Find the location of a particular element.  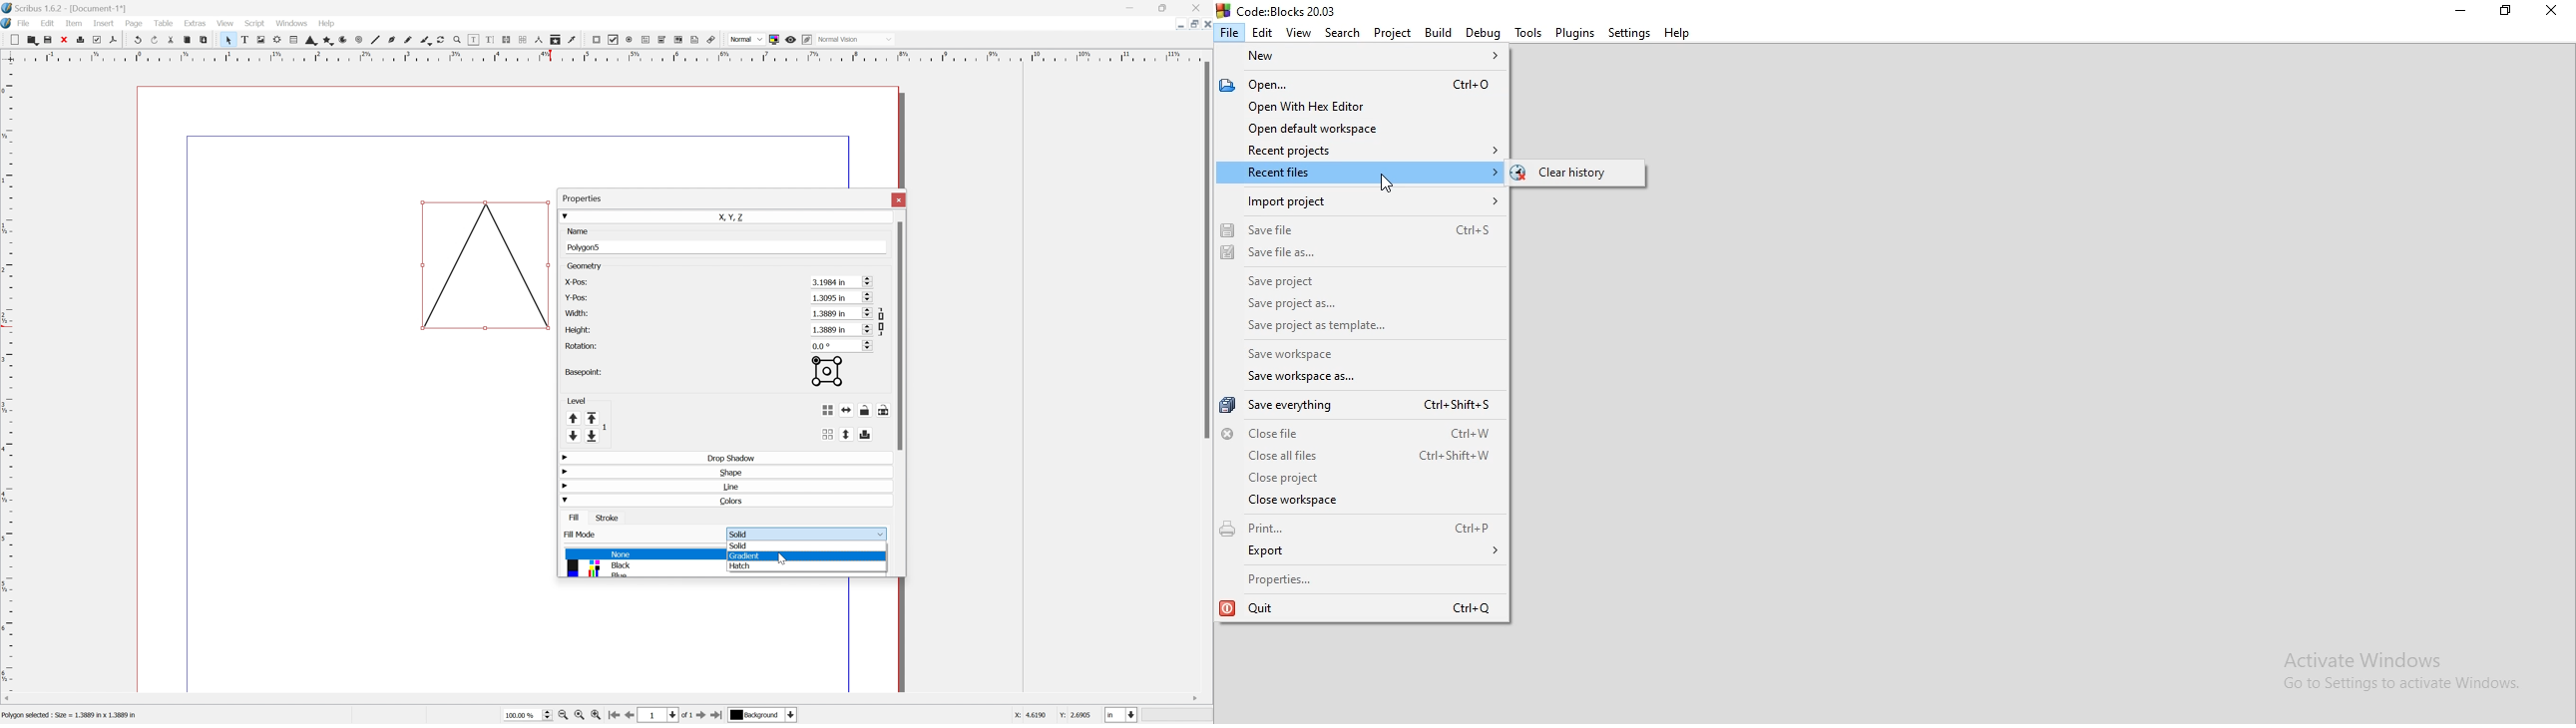

Close is located at coordinates (64, 39).